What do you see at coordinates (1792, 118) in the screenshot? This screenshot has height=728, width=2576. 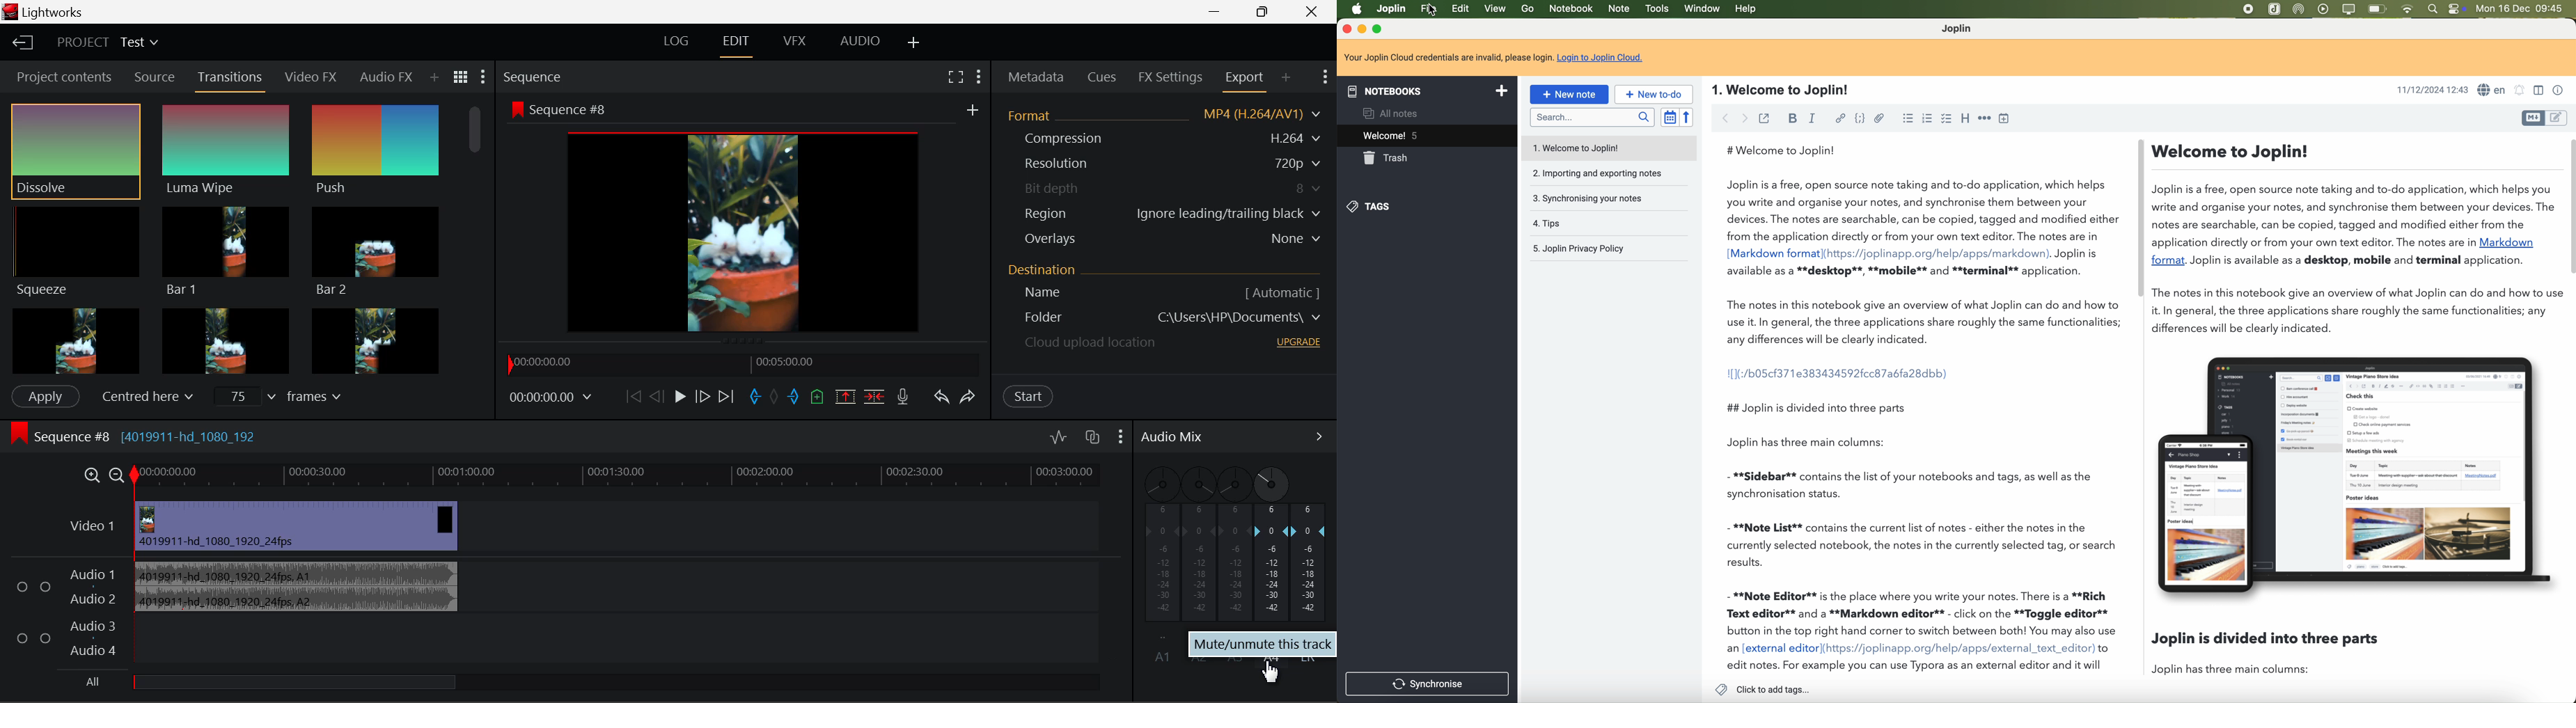 I see `bold` at bounding box center [1792, 118].